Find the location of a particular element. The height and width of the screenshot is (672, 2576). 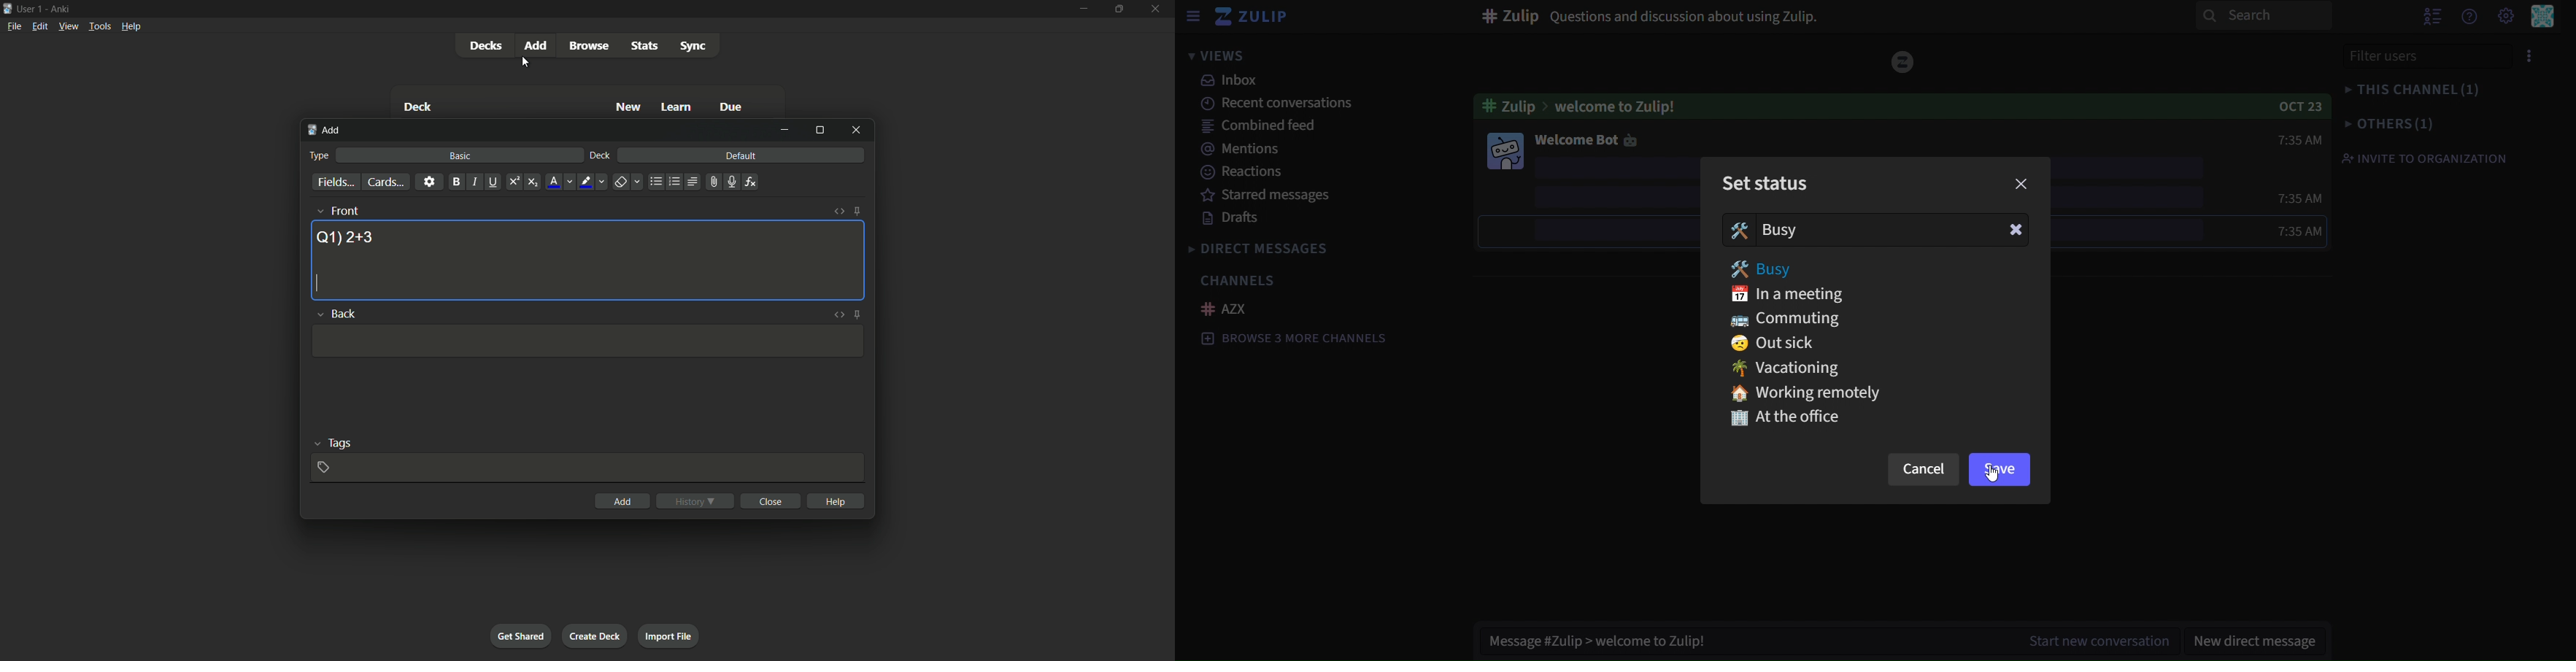

start new conversation is located at coordinates (2089, 643).